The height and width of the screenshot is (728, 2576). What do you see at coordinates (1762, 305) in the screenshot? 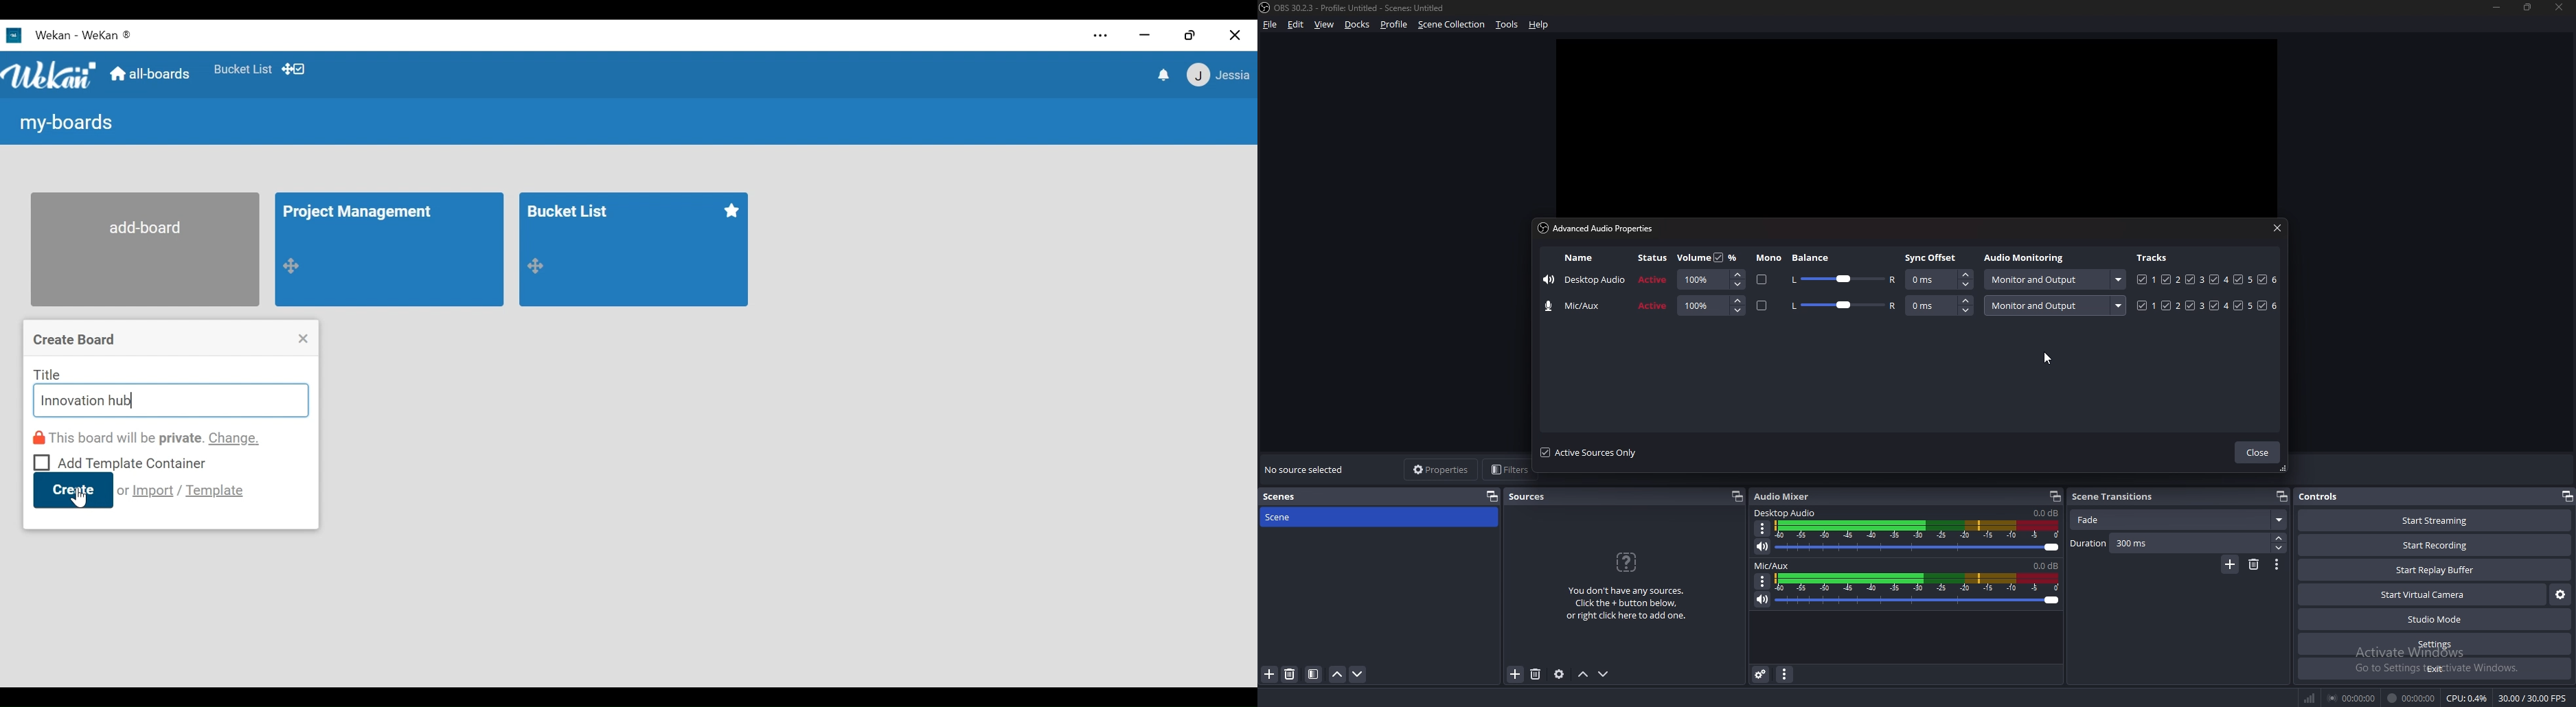
I see `mono` at bounding box center [1762, 305].